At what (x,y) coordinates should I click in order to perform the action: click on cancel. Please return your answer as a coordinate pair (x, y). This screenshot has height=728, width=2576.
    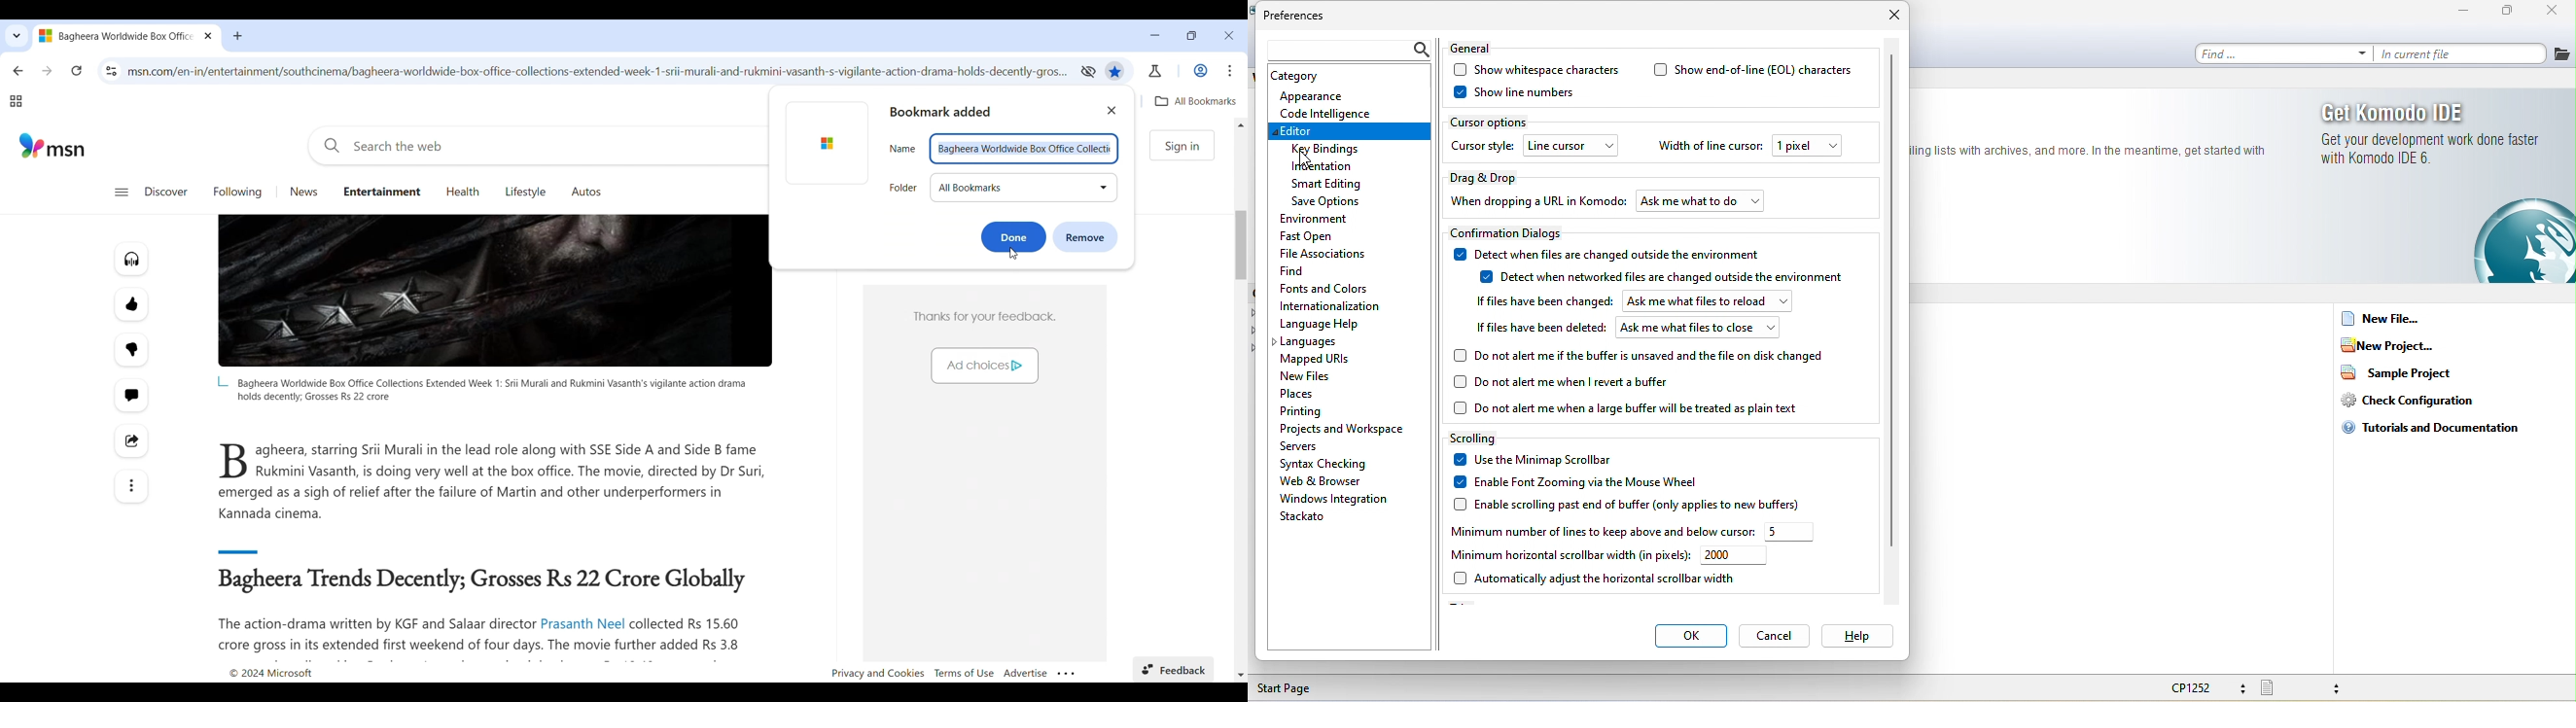
    Looking at the image, I should click on (1774, 635).